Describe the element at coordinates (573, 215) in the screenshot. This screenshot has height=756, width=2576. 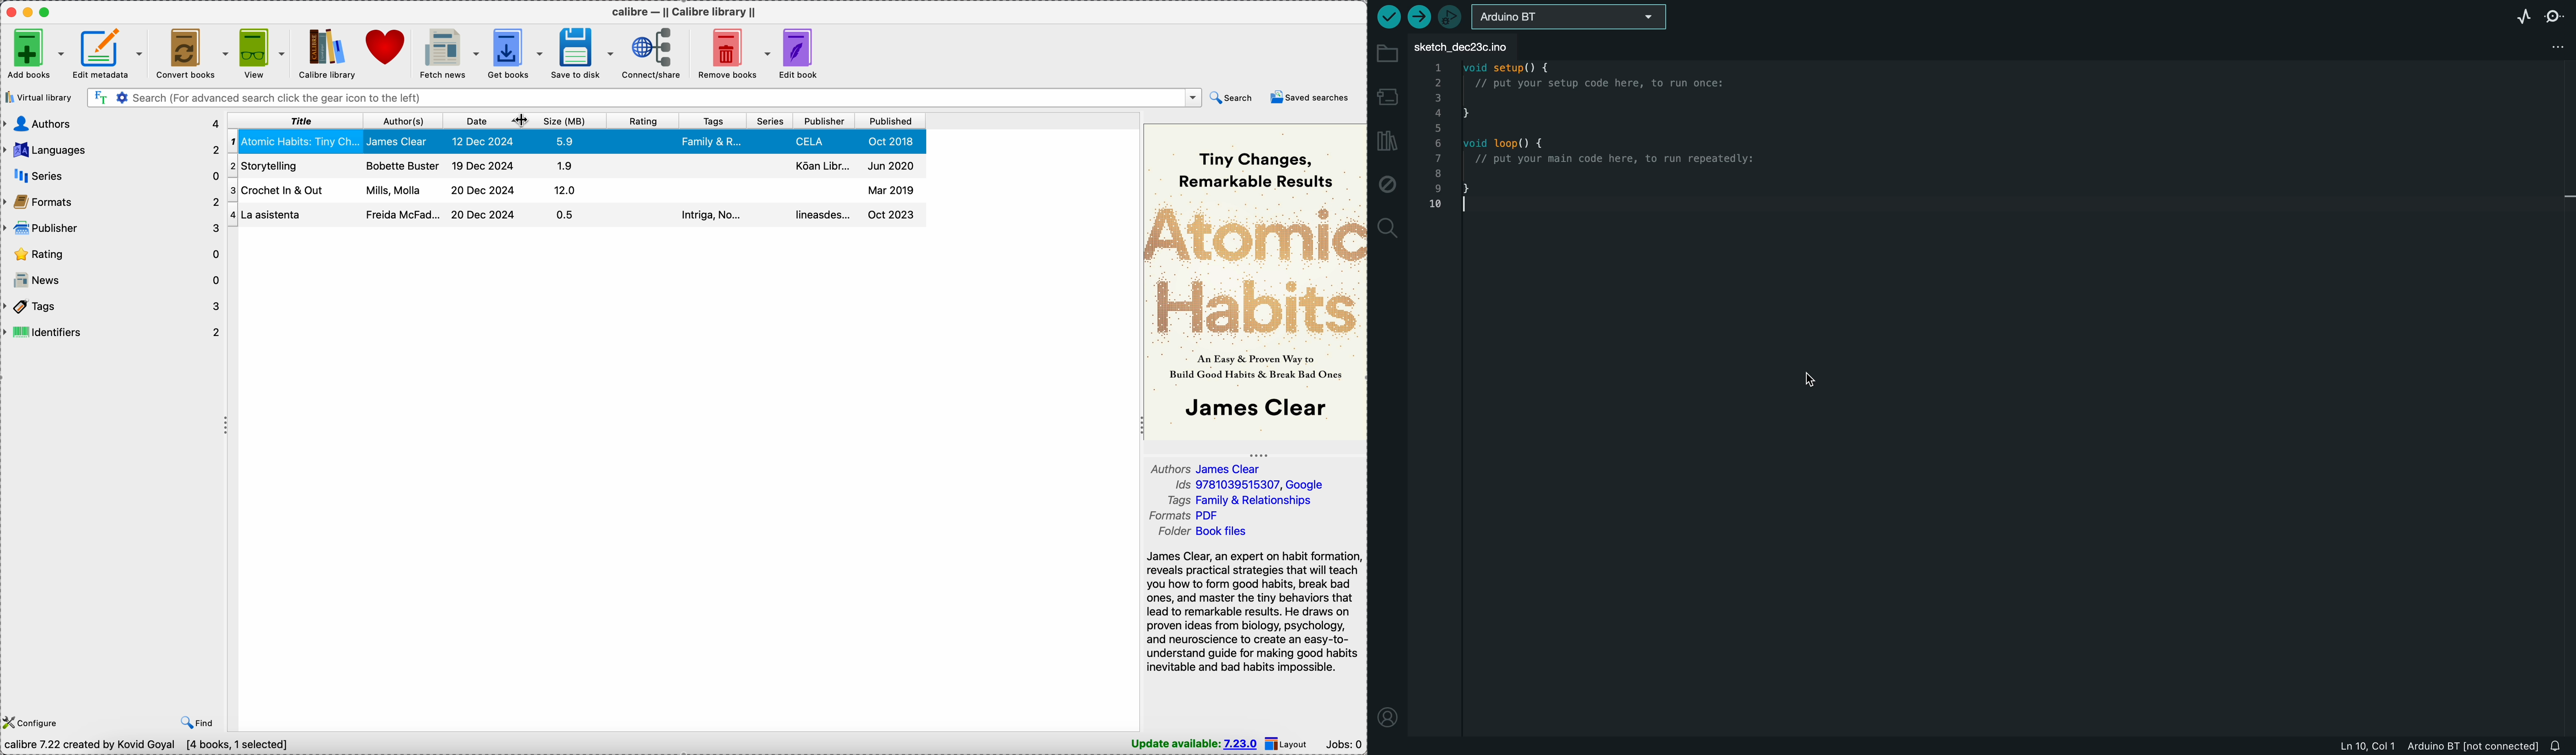
I see `storytellig book details` at that location.